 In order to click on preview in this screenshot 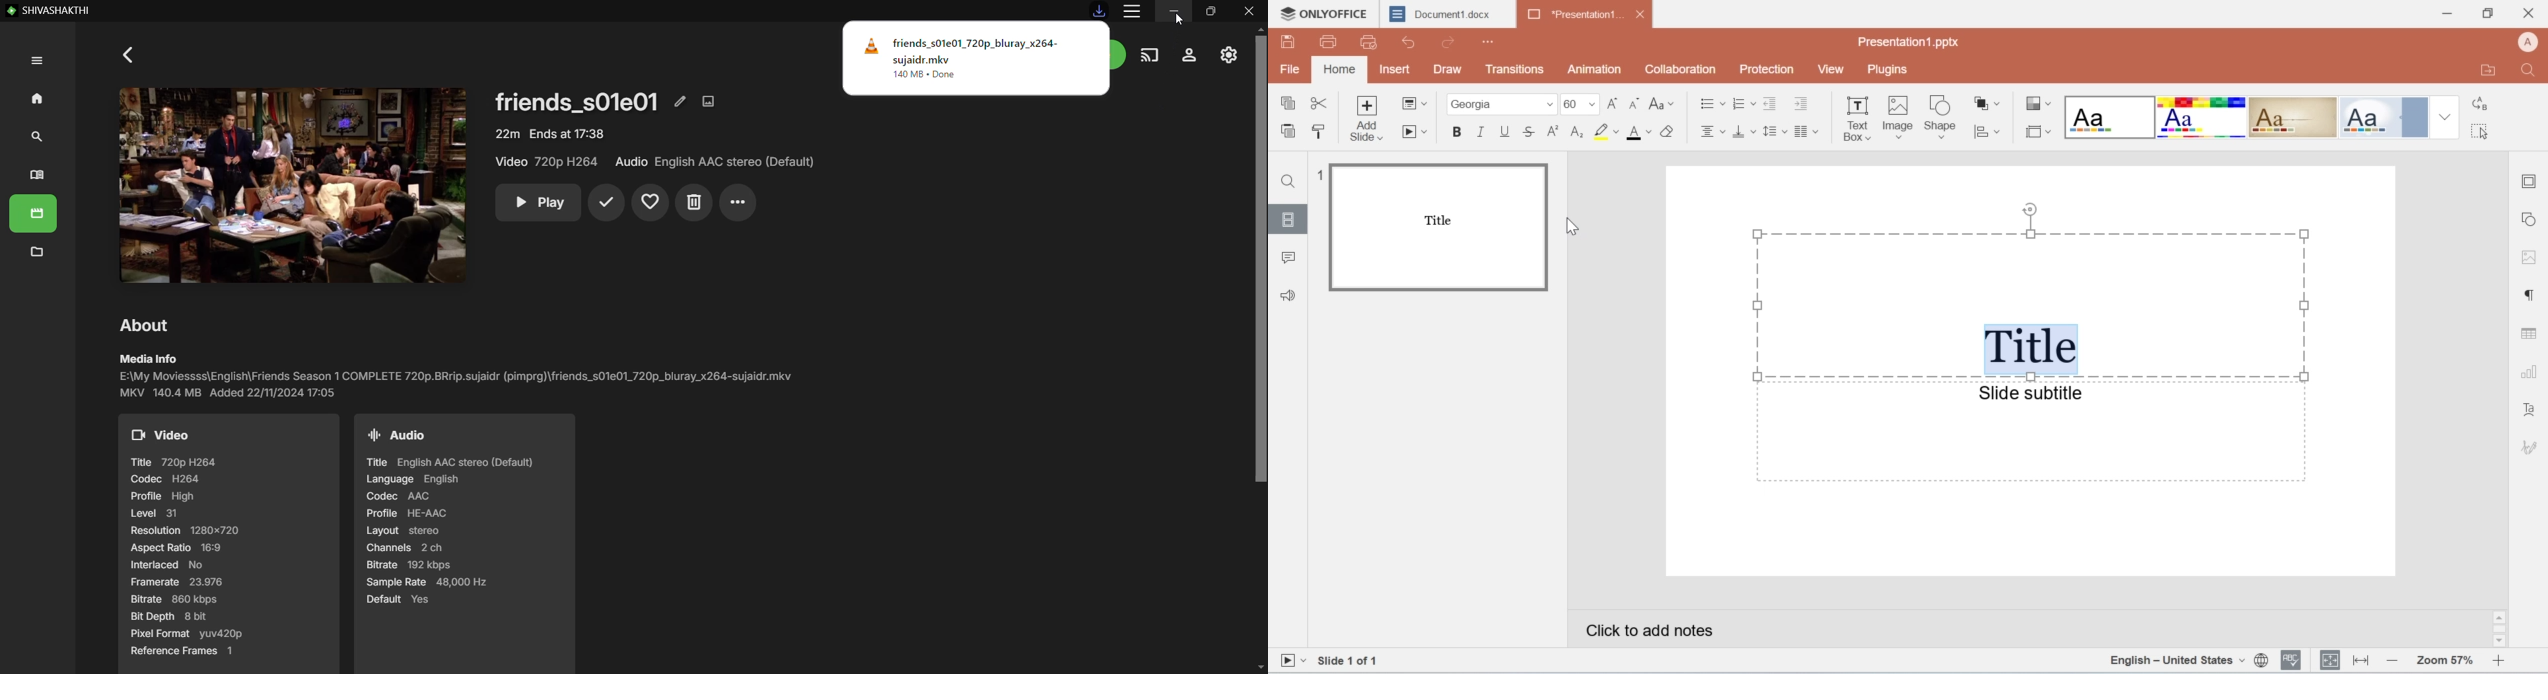, I will do `click(1438, 226)`.